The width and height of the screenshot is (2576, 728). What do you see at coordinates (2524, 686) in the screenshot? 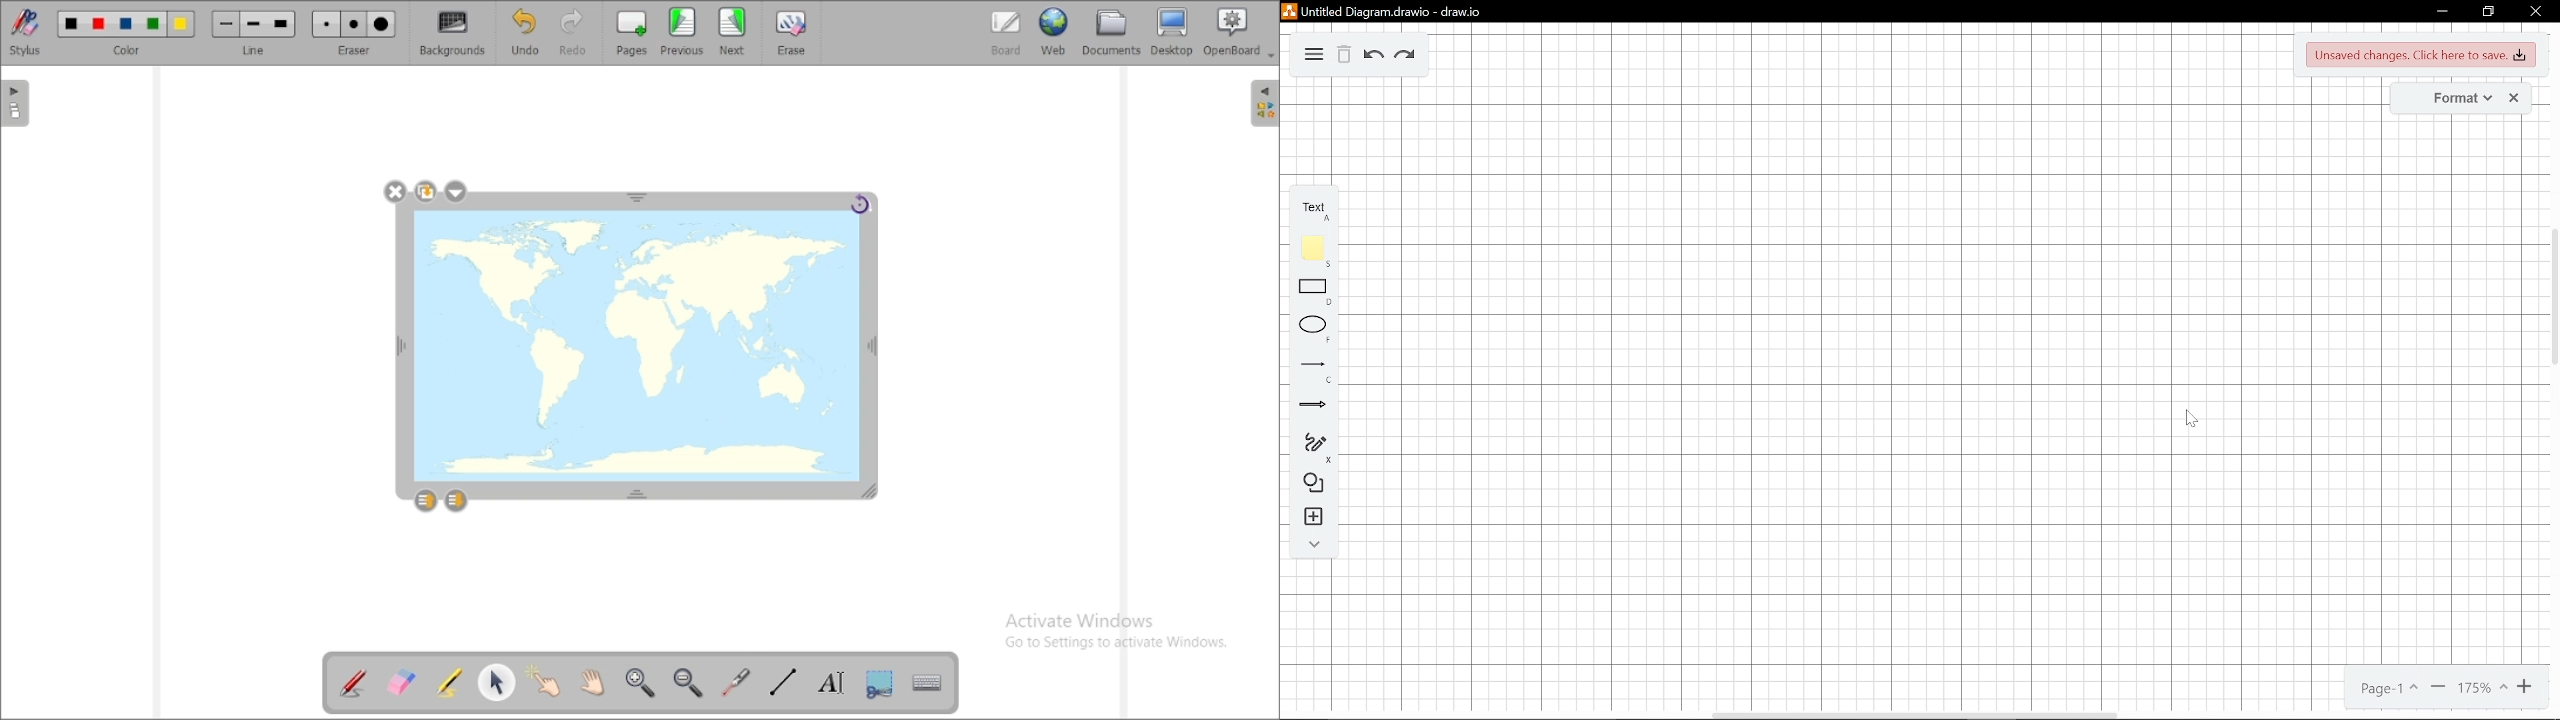
I see `zoom in` at bounding box center [2524, 686].